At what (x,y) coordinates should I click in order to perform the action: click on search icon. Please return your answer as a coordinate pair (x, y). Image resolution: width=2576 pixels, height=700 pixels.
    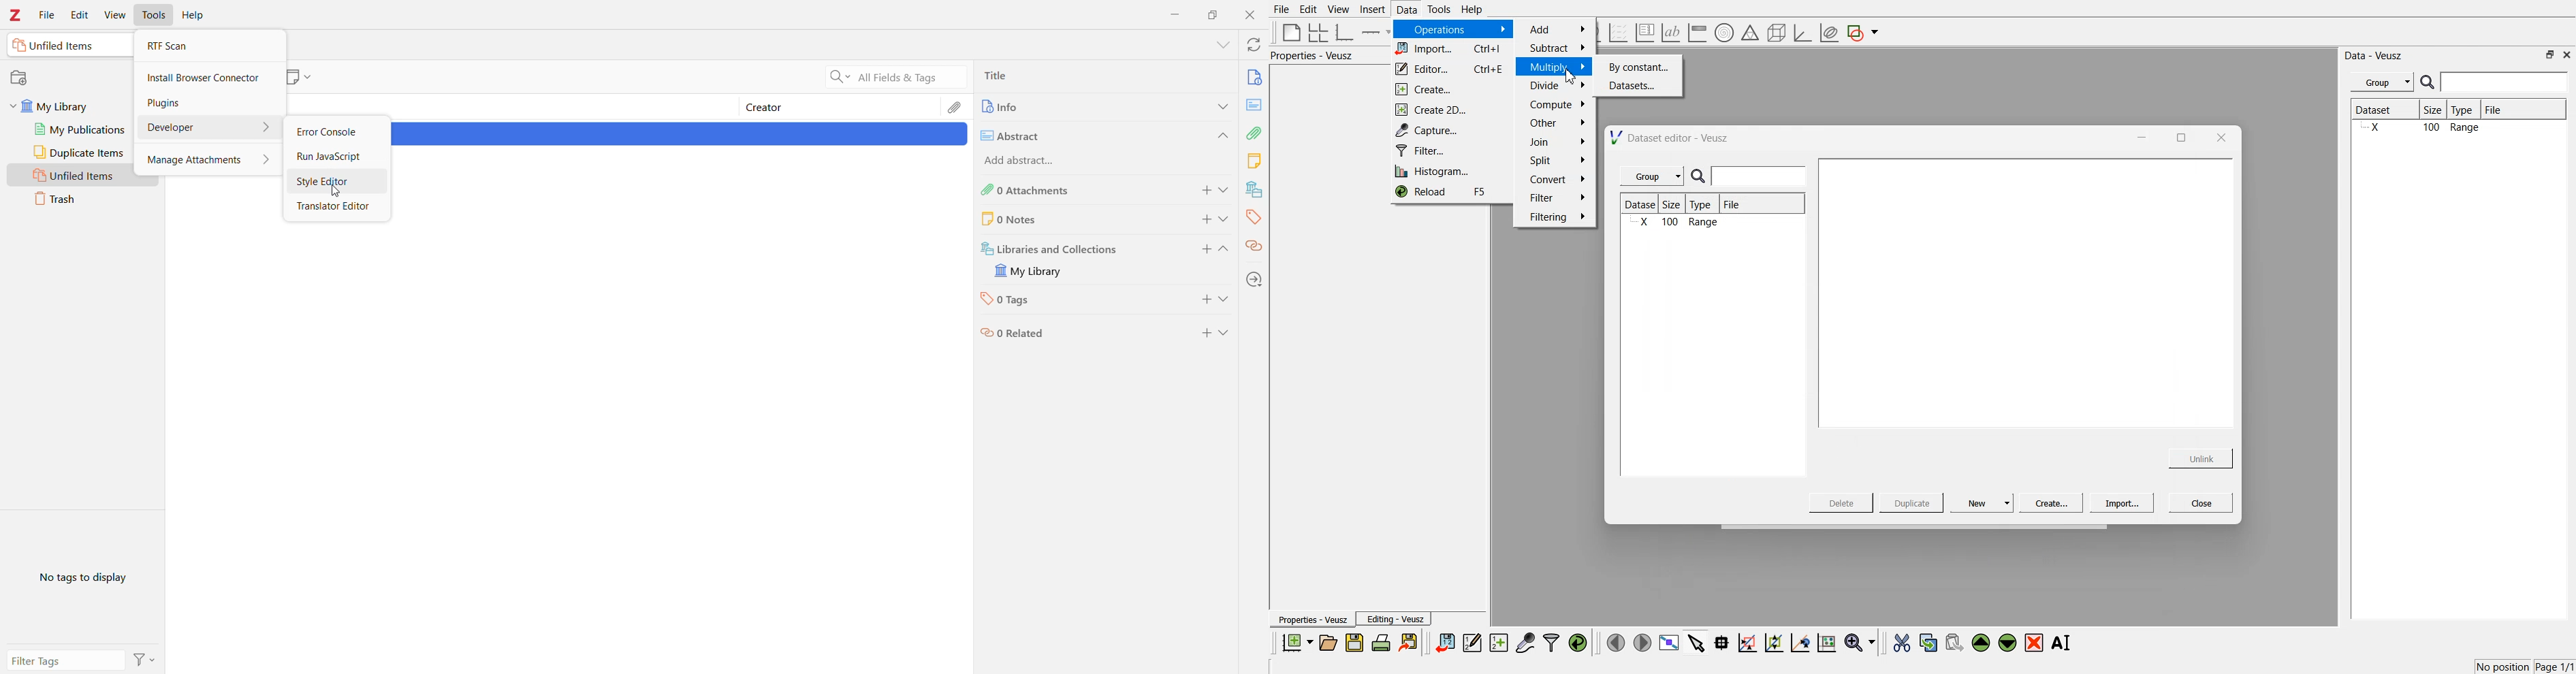
    Looking at the image, I should click on (1701, 177).